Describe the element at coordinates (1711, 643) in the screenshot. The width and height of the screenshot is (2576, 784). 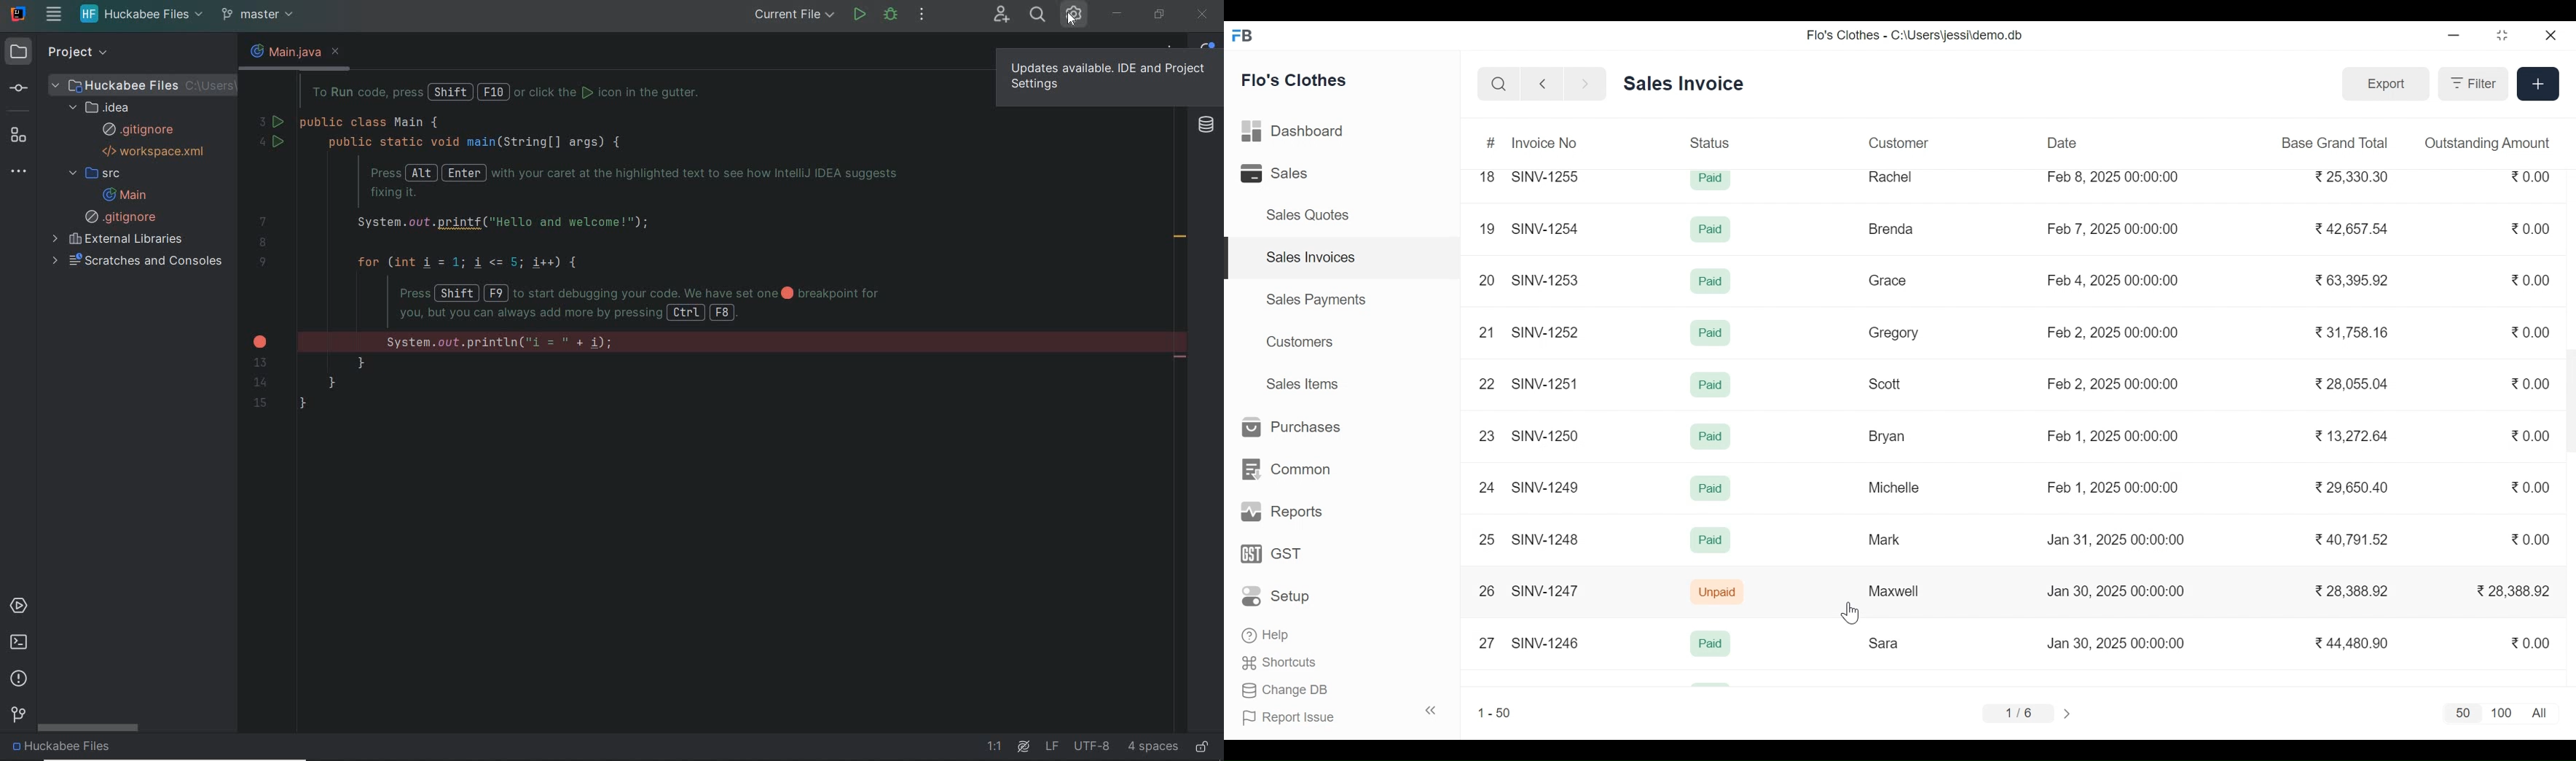
I see `Paid` at that location.